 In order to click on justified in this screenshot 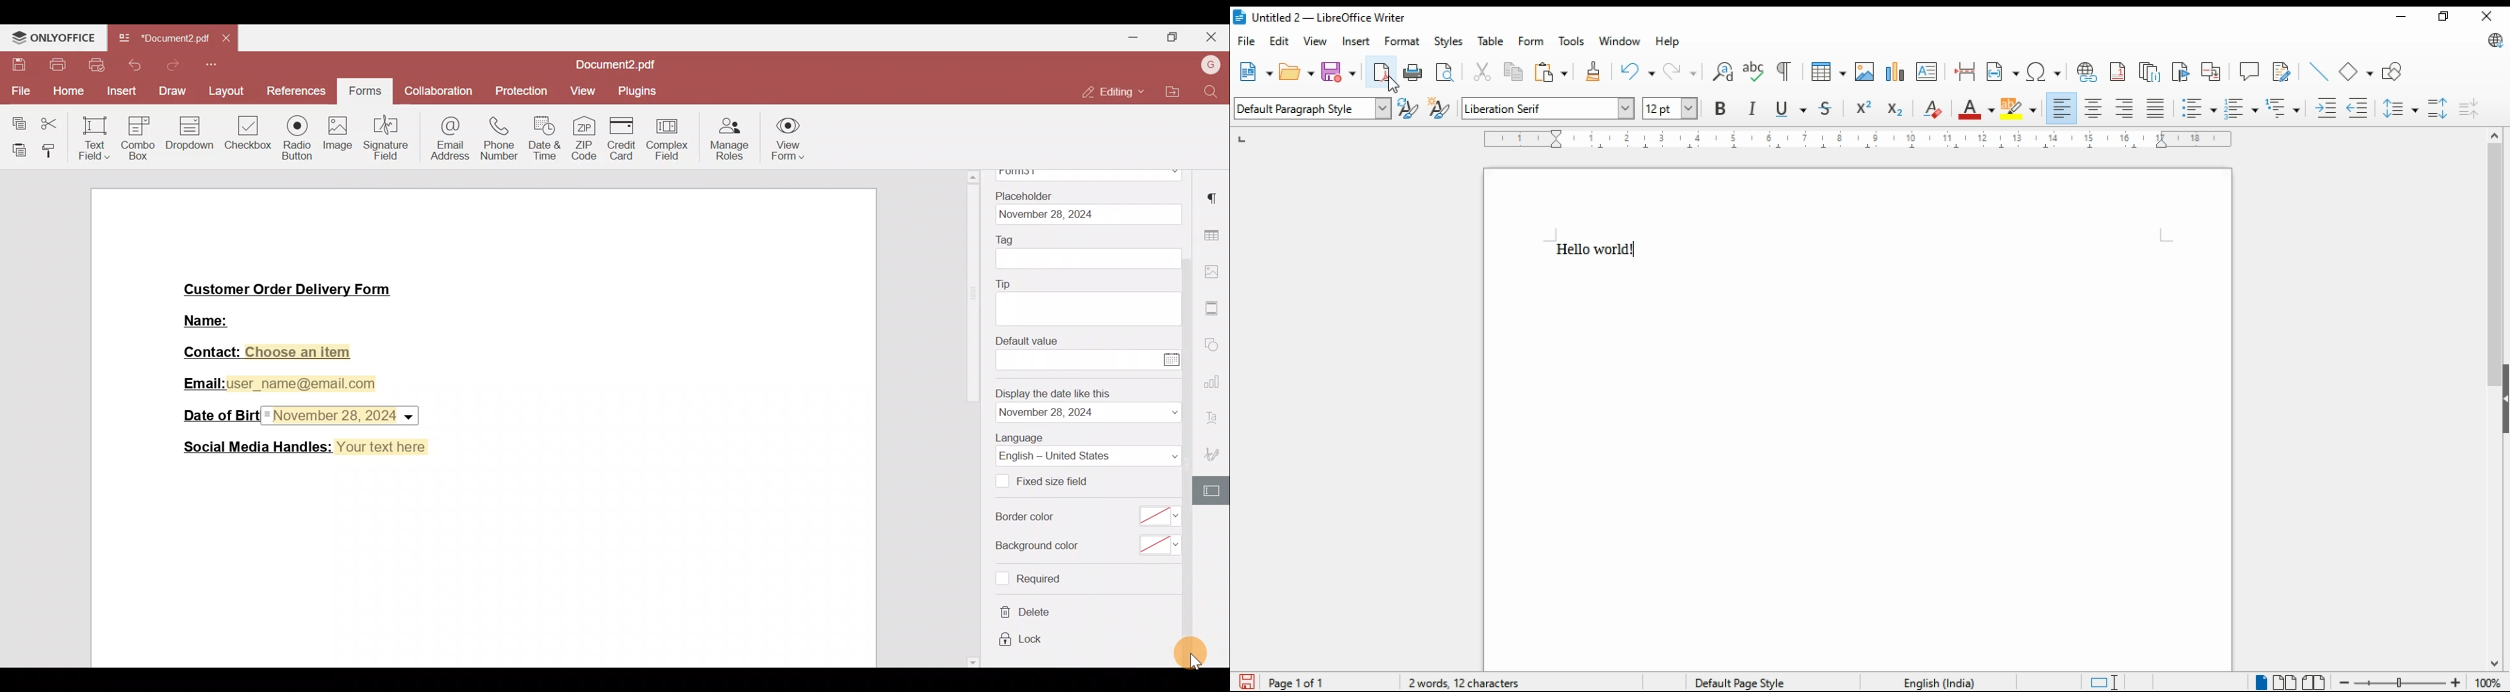, I will do `click(2157, 110)`.